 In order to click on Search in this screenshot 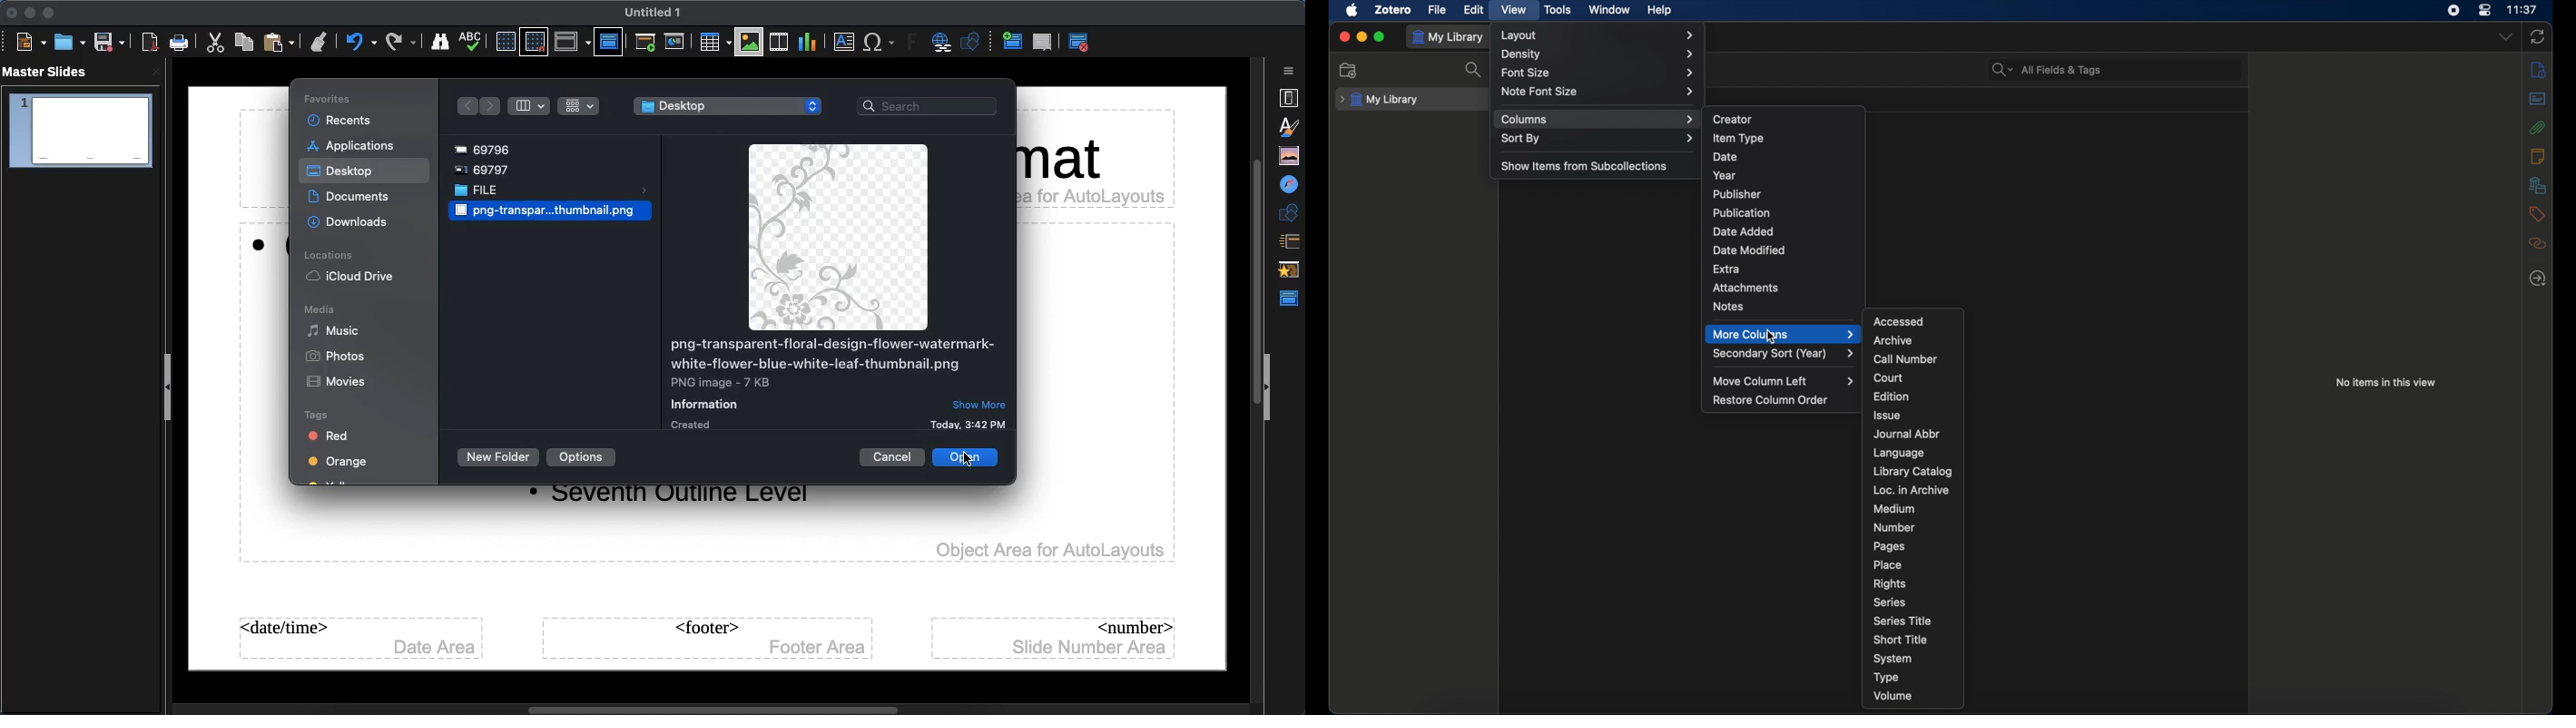, I will do `click(930, 107)`.